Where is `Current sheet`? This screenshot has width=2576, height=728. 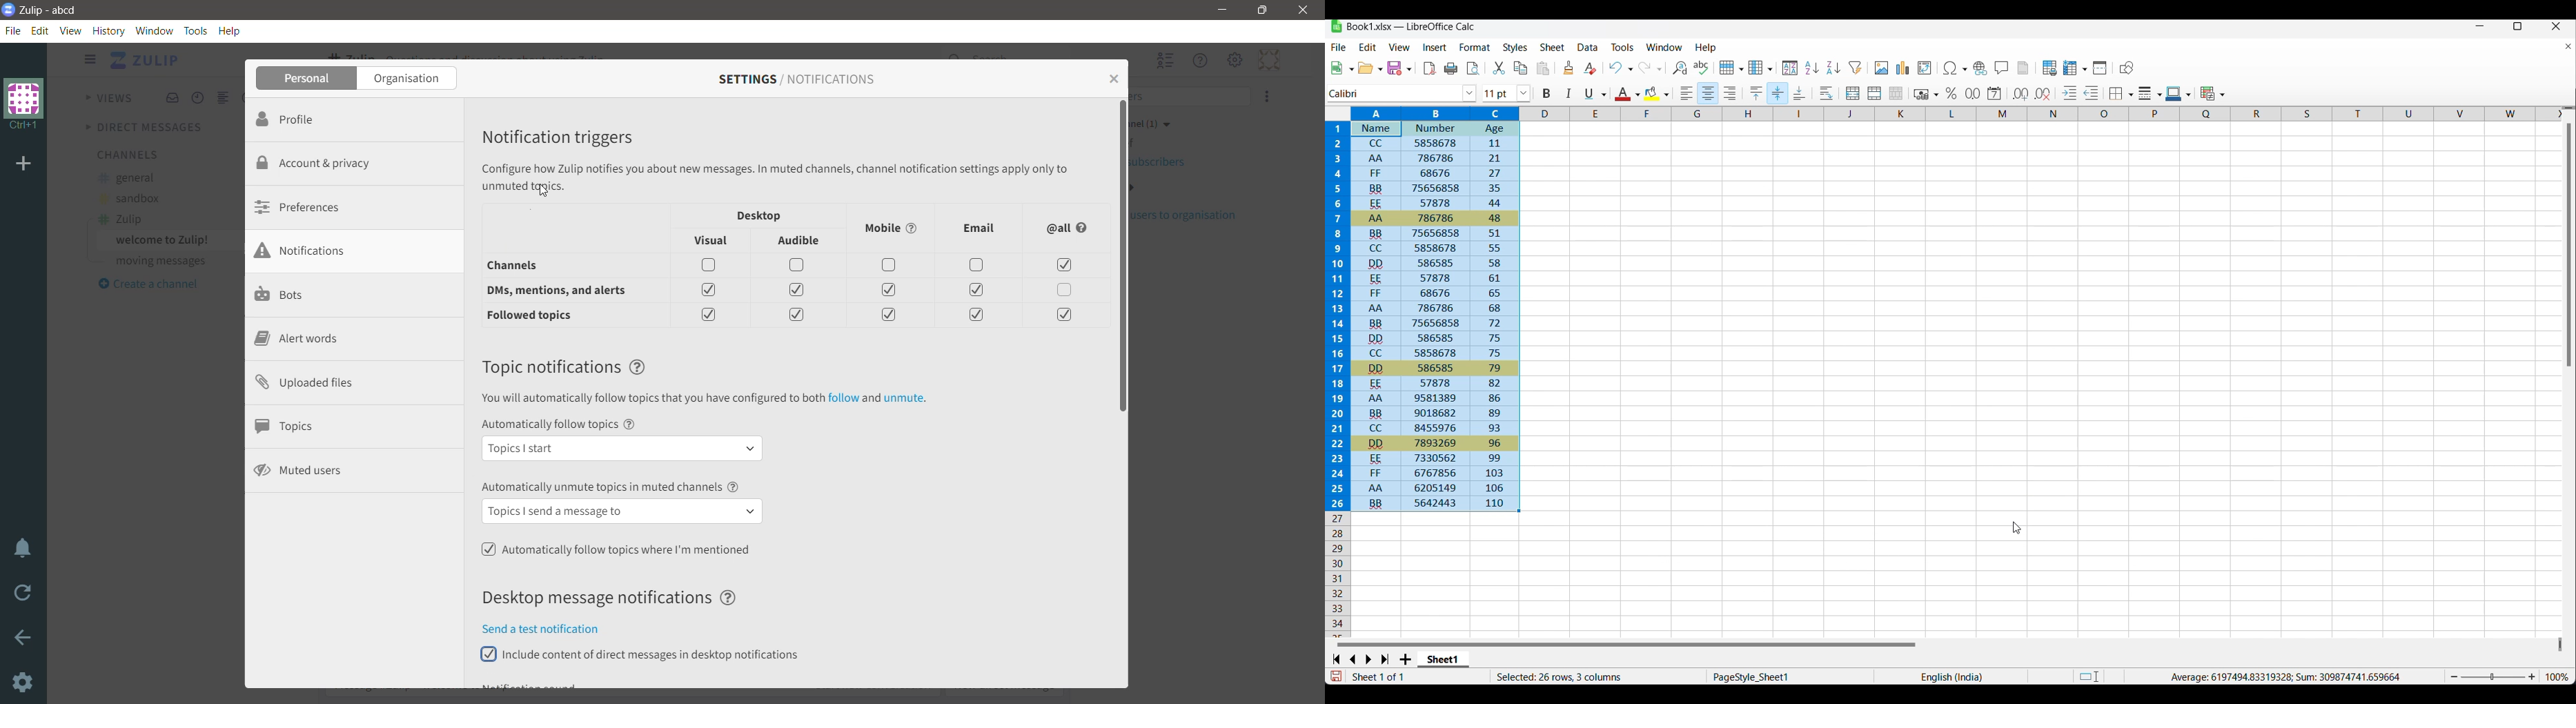 Current sheet is located at coordinates (1444, 660).